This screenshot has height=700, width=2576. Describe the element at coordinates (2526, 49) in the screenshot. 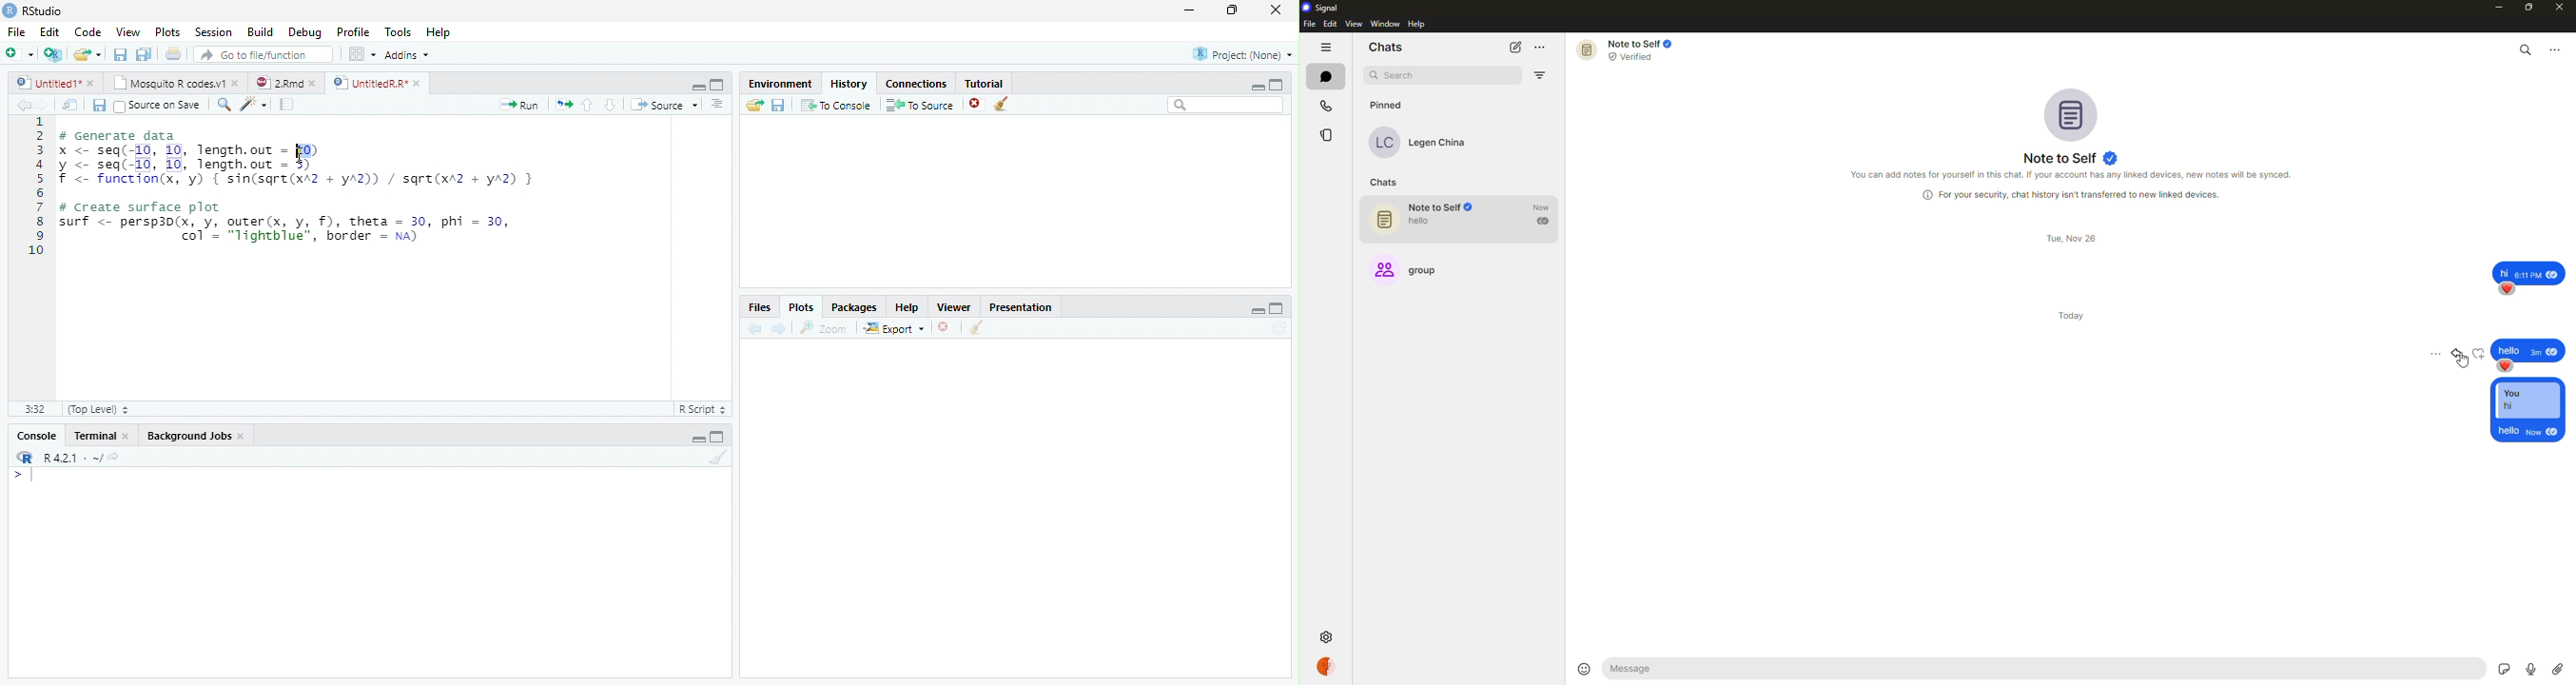

I see `search` at that location.